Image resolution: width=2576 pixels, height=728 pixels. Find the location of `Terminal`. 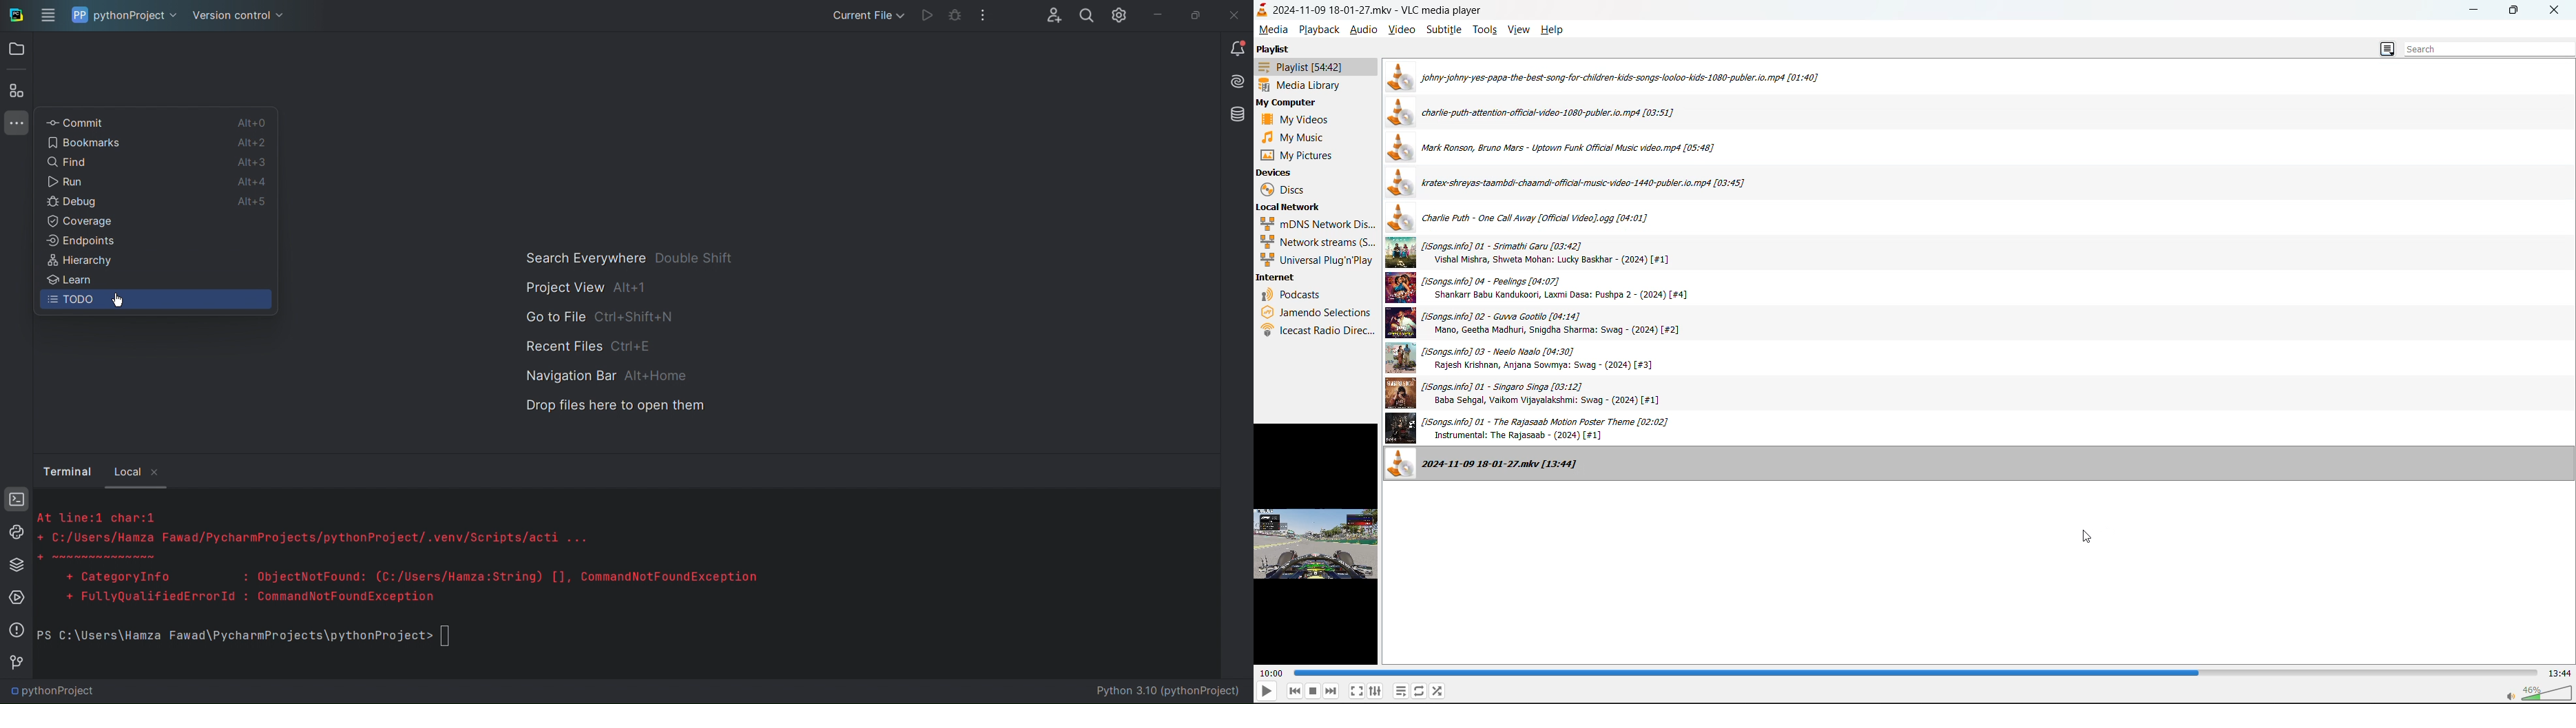

Terminal is located at coordinates (12, 500).